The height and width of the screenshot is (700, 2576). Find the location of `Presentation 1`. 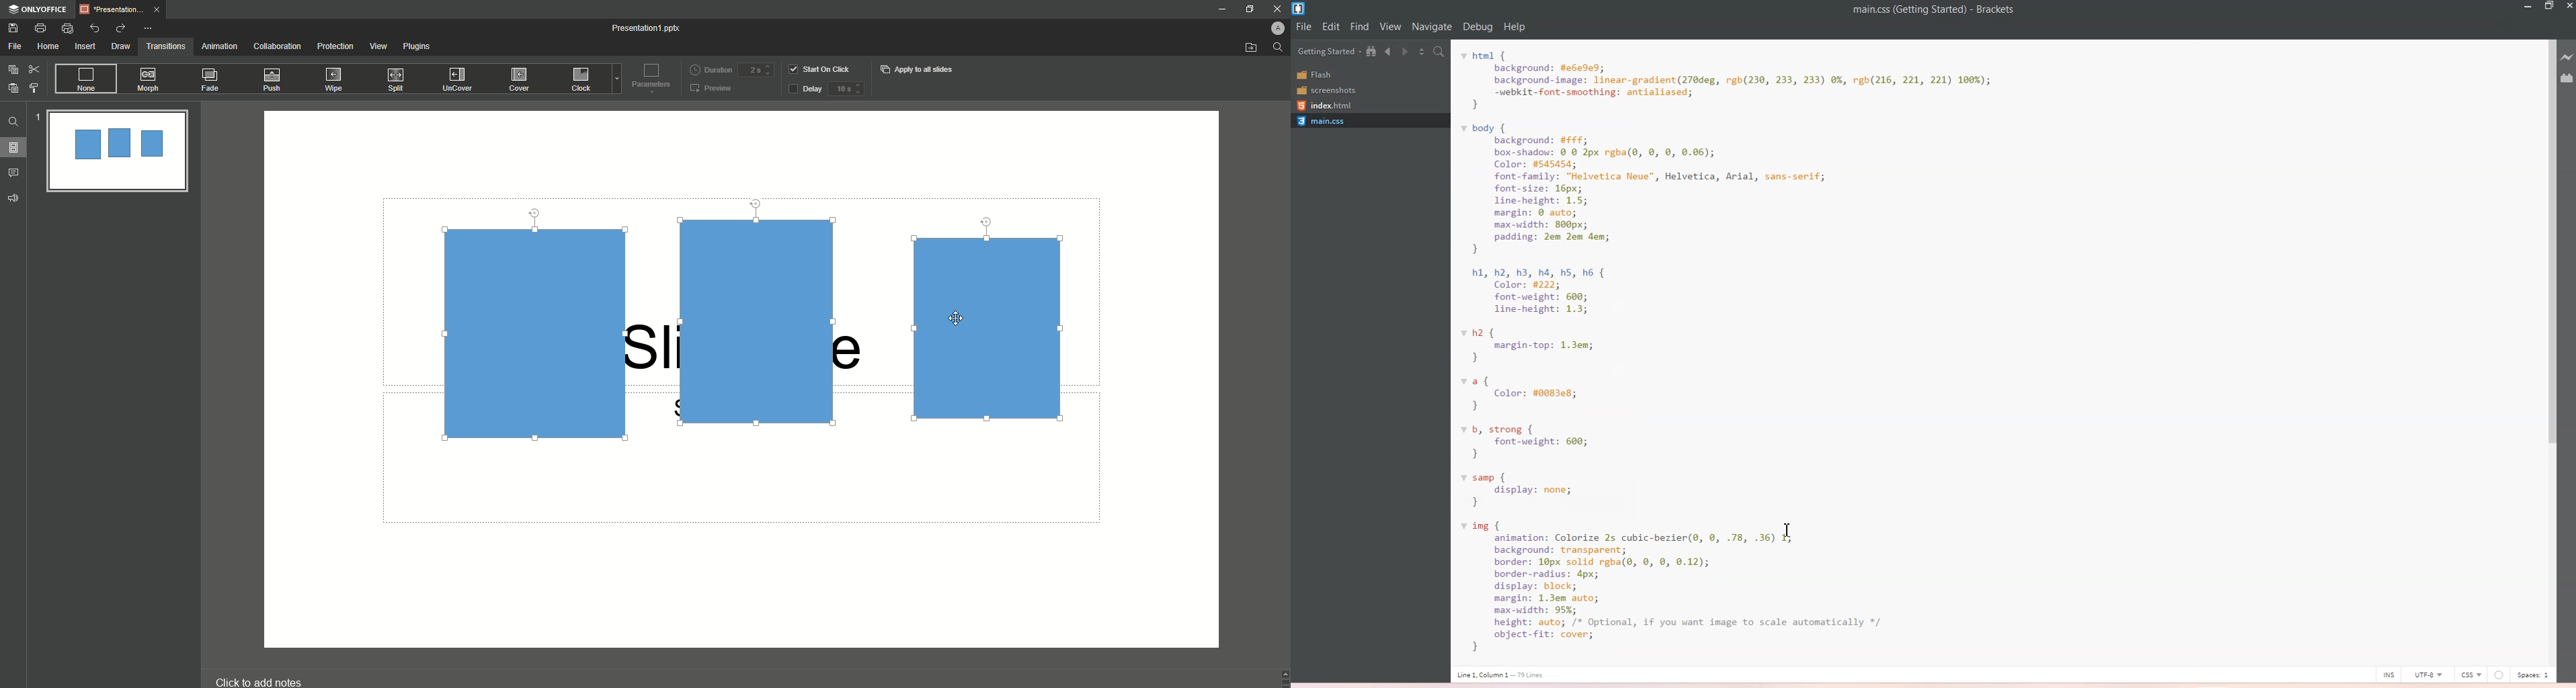

Presentation 1 is located at coordinates (648, 28).